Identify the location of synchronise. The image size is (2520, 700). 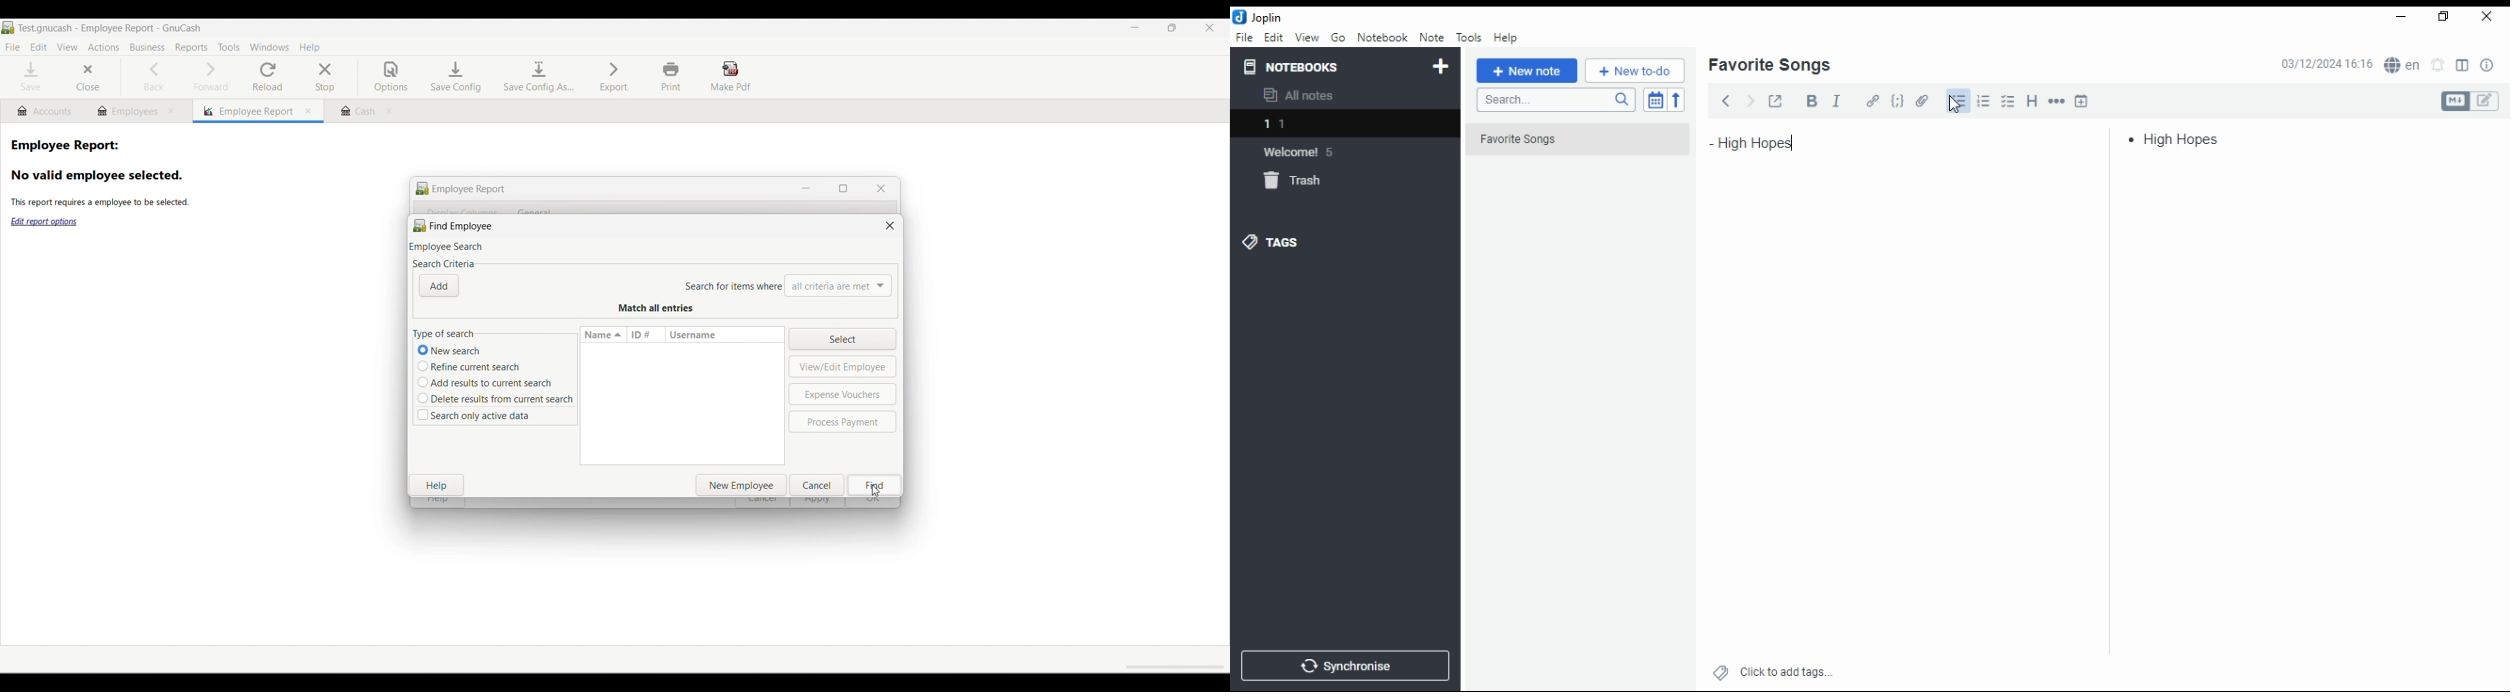
(1342, 665).